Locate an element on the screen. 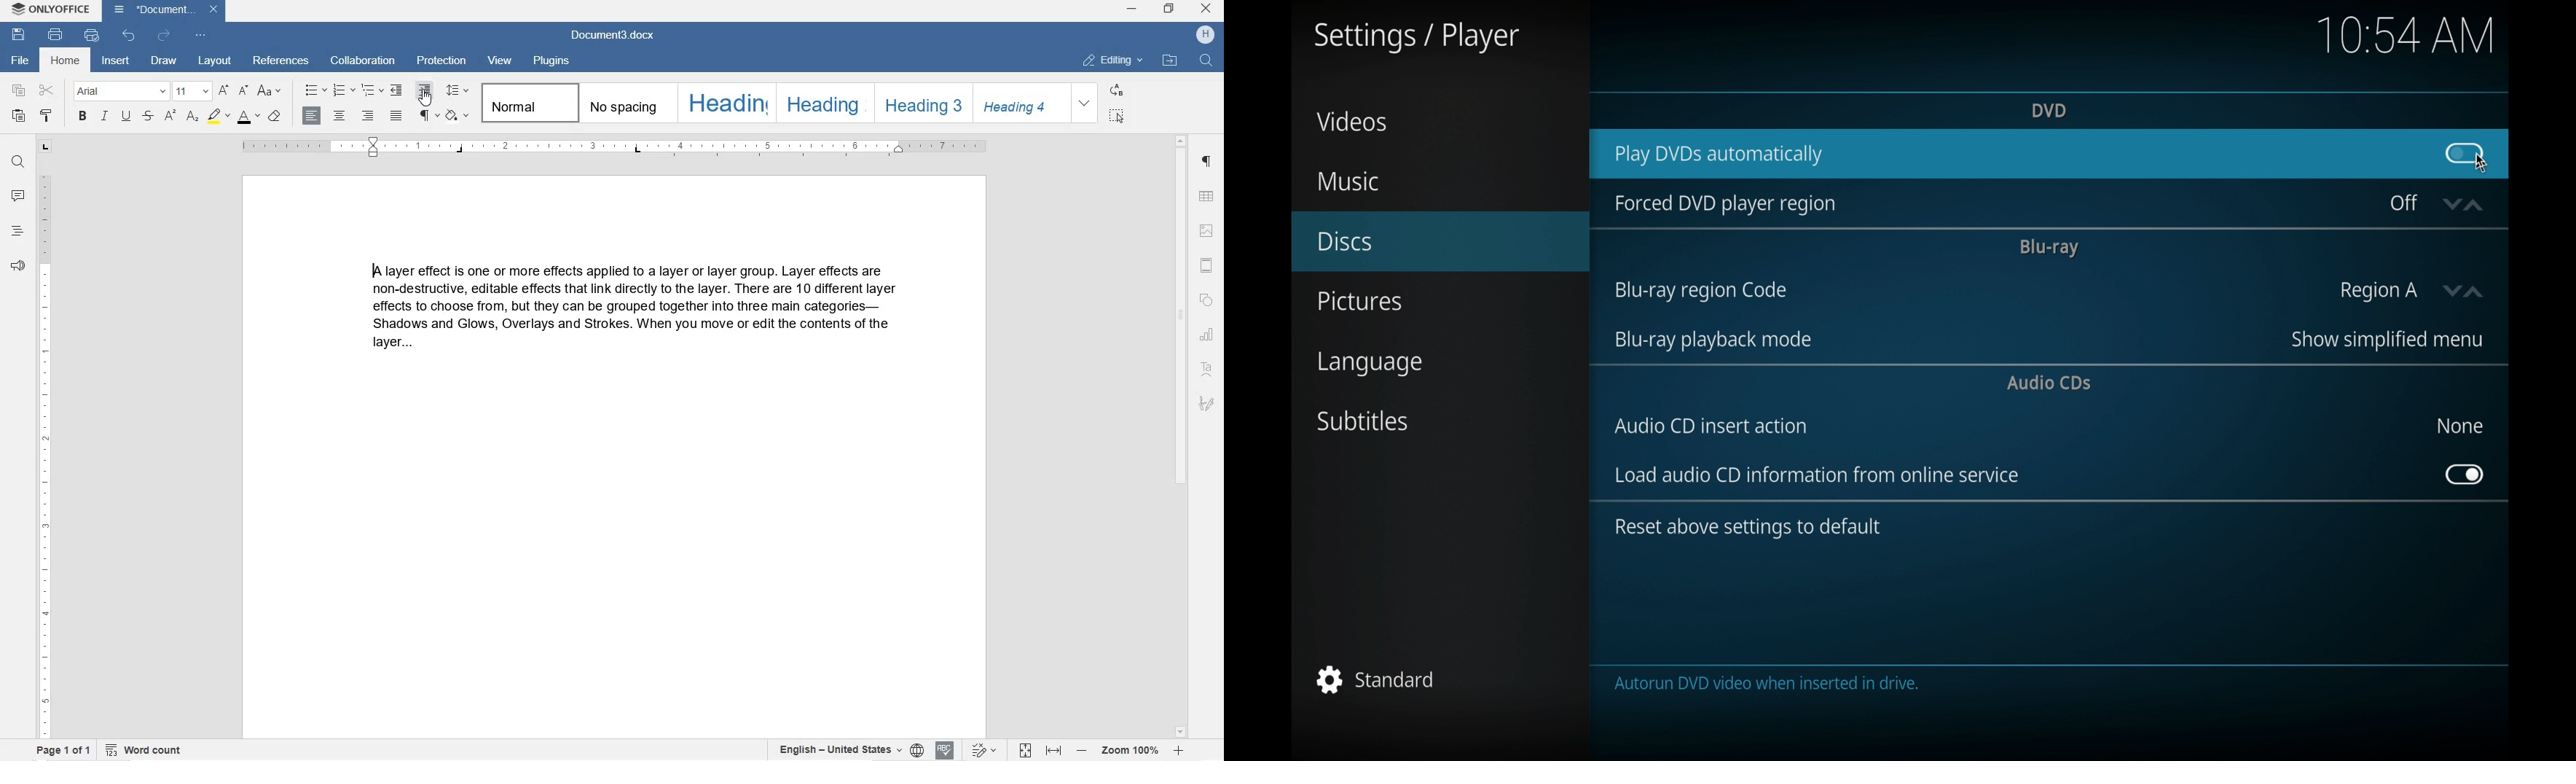 The width and height of the screenshot is (2576, 784). EDITING is located at coordinates (1115, 61).